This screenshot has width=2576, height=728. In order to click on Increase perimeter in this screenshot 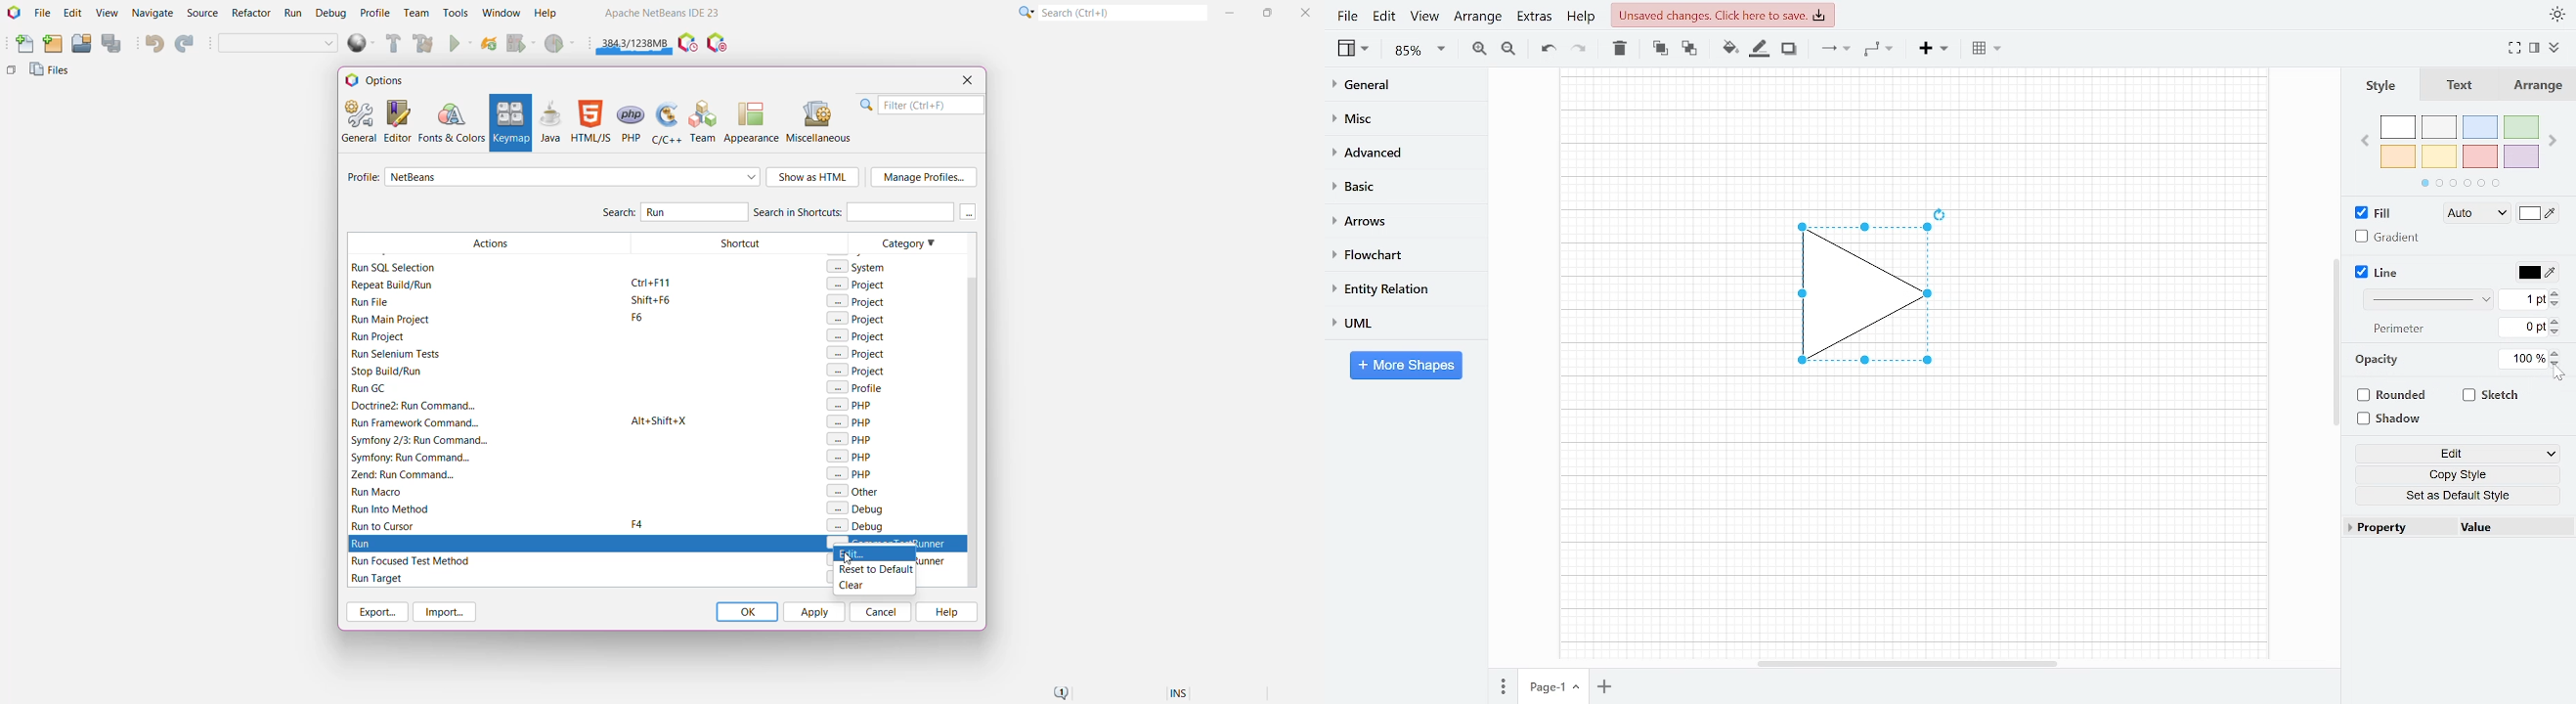, I will do `click(2557, 322)`.